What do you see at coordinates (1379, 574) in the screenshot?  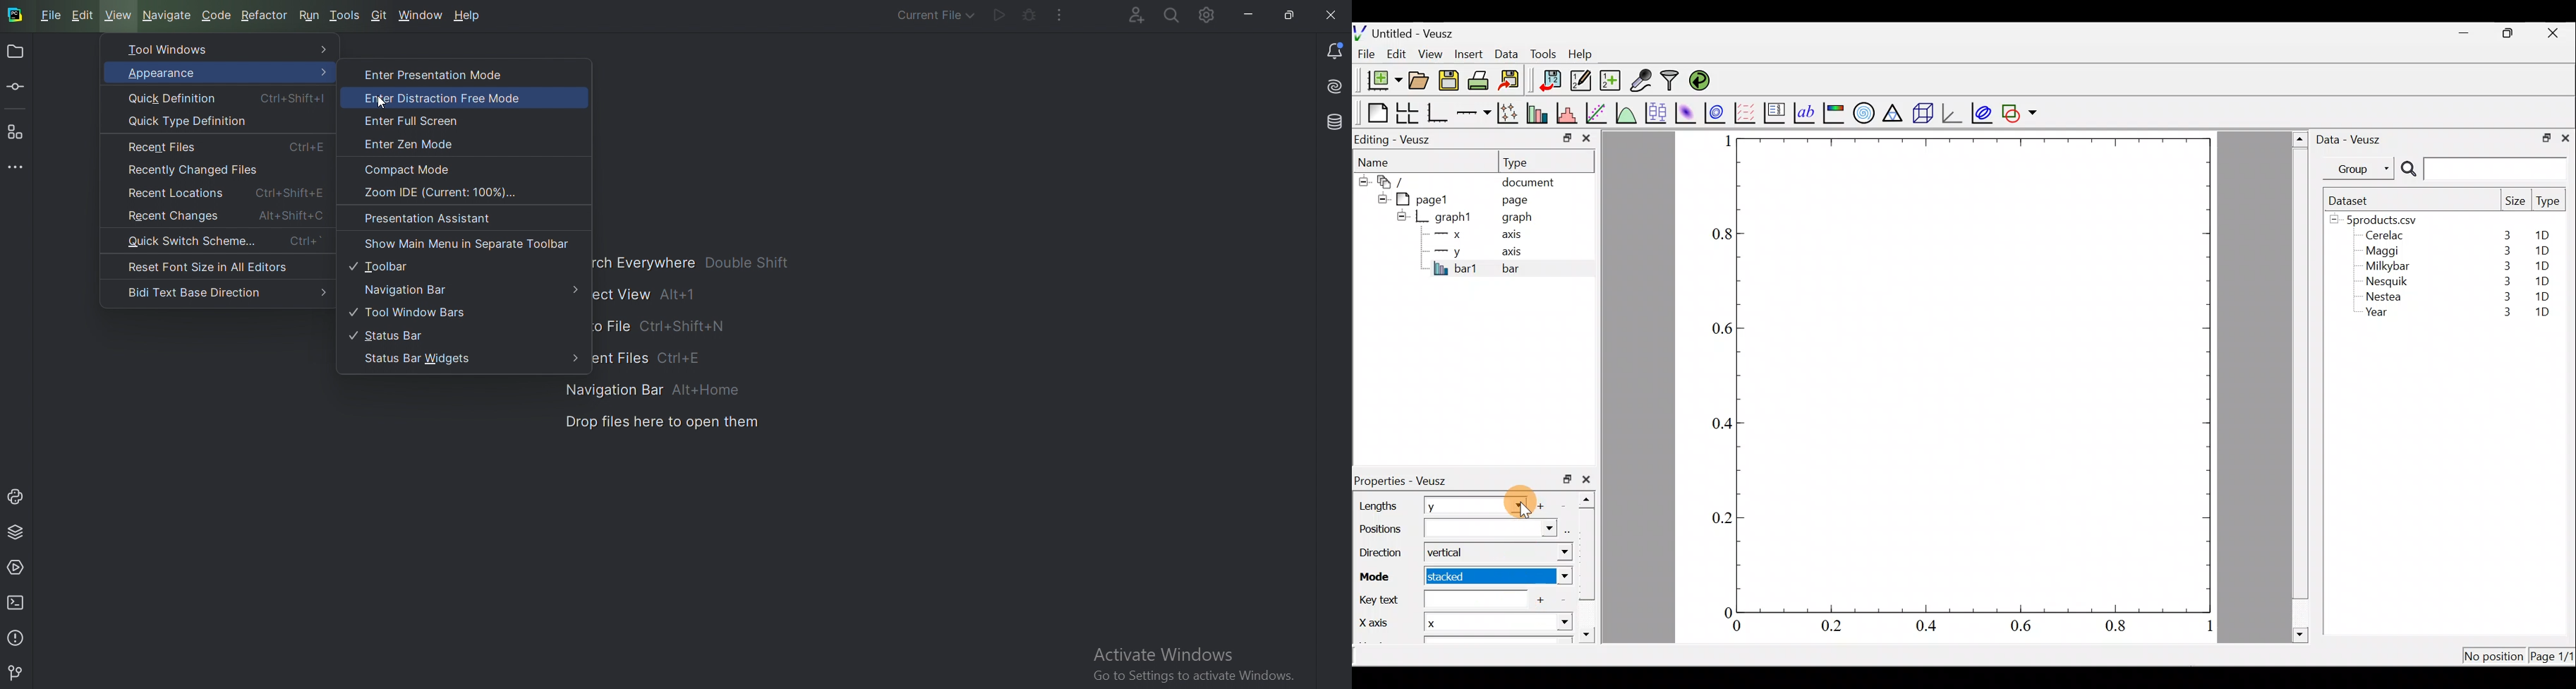 I see `Mode` at bounding box center [1379, 574].